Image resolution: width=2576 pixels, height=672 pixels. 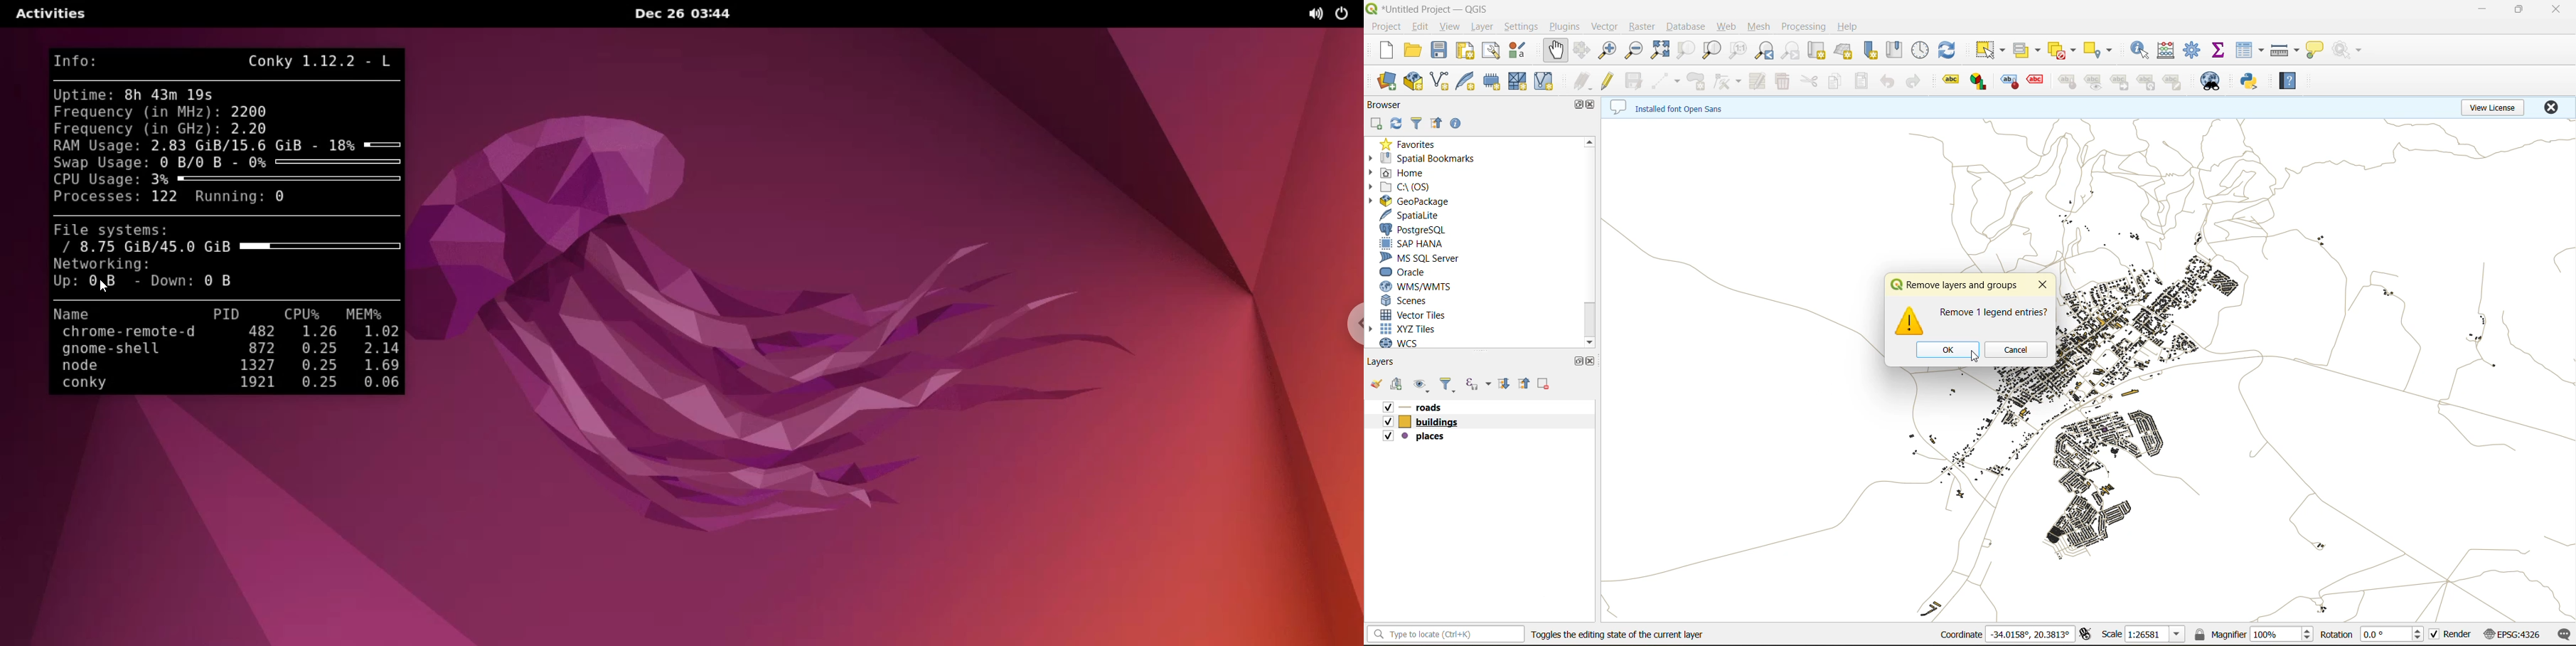 What do you see at coordinates (1425, 437) in the screenshot?
I see `places layer` at bounding box center [1425, 437].